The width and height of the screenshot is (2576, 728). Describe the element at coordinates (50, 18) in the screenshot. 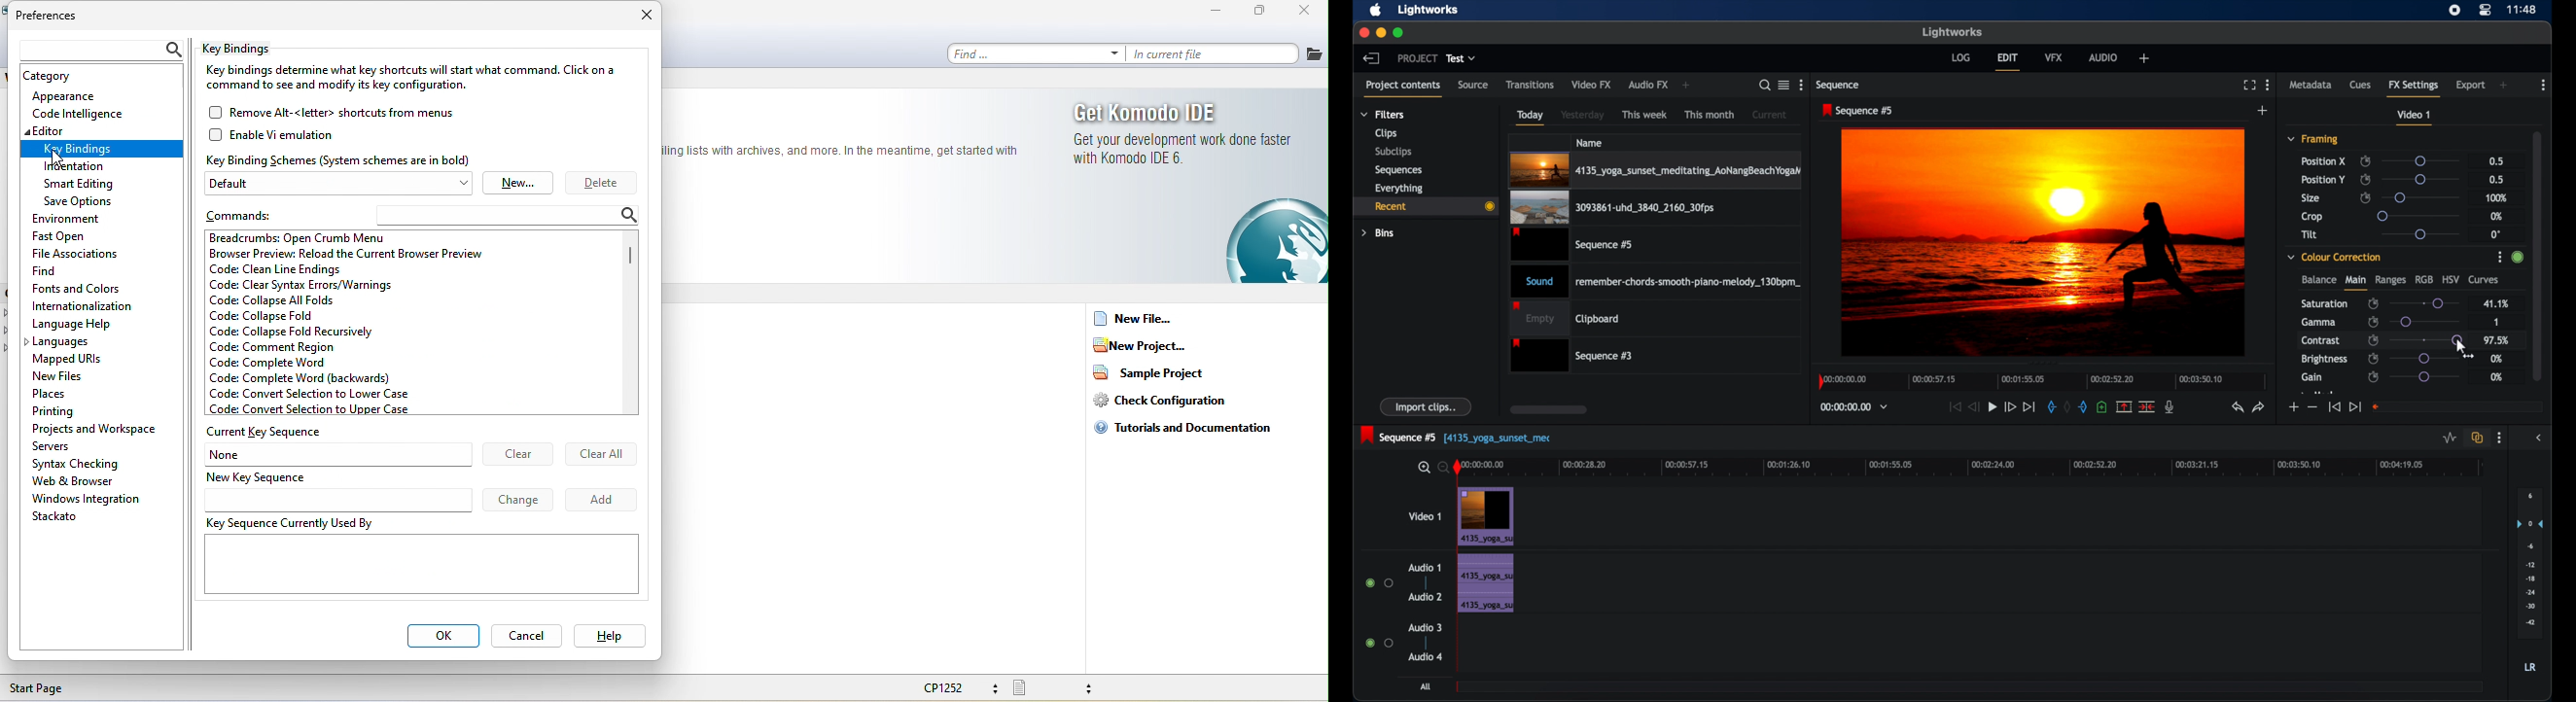

I see `preferences` at that location.